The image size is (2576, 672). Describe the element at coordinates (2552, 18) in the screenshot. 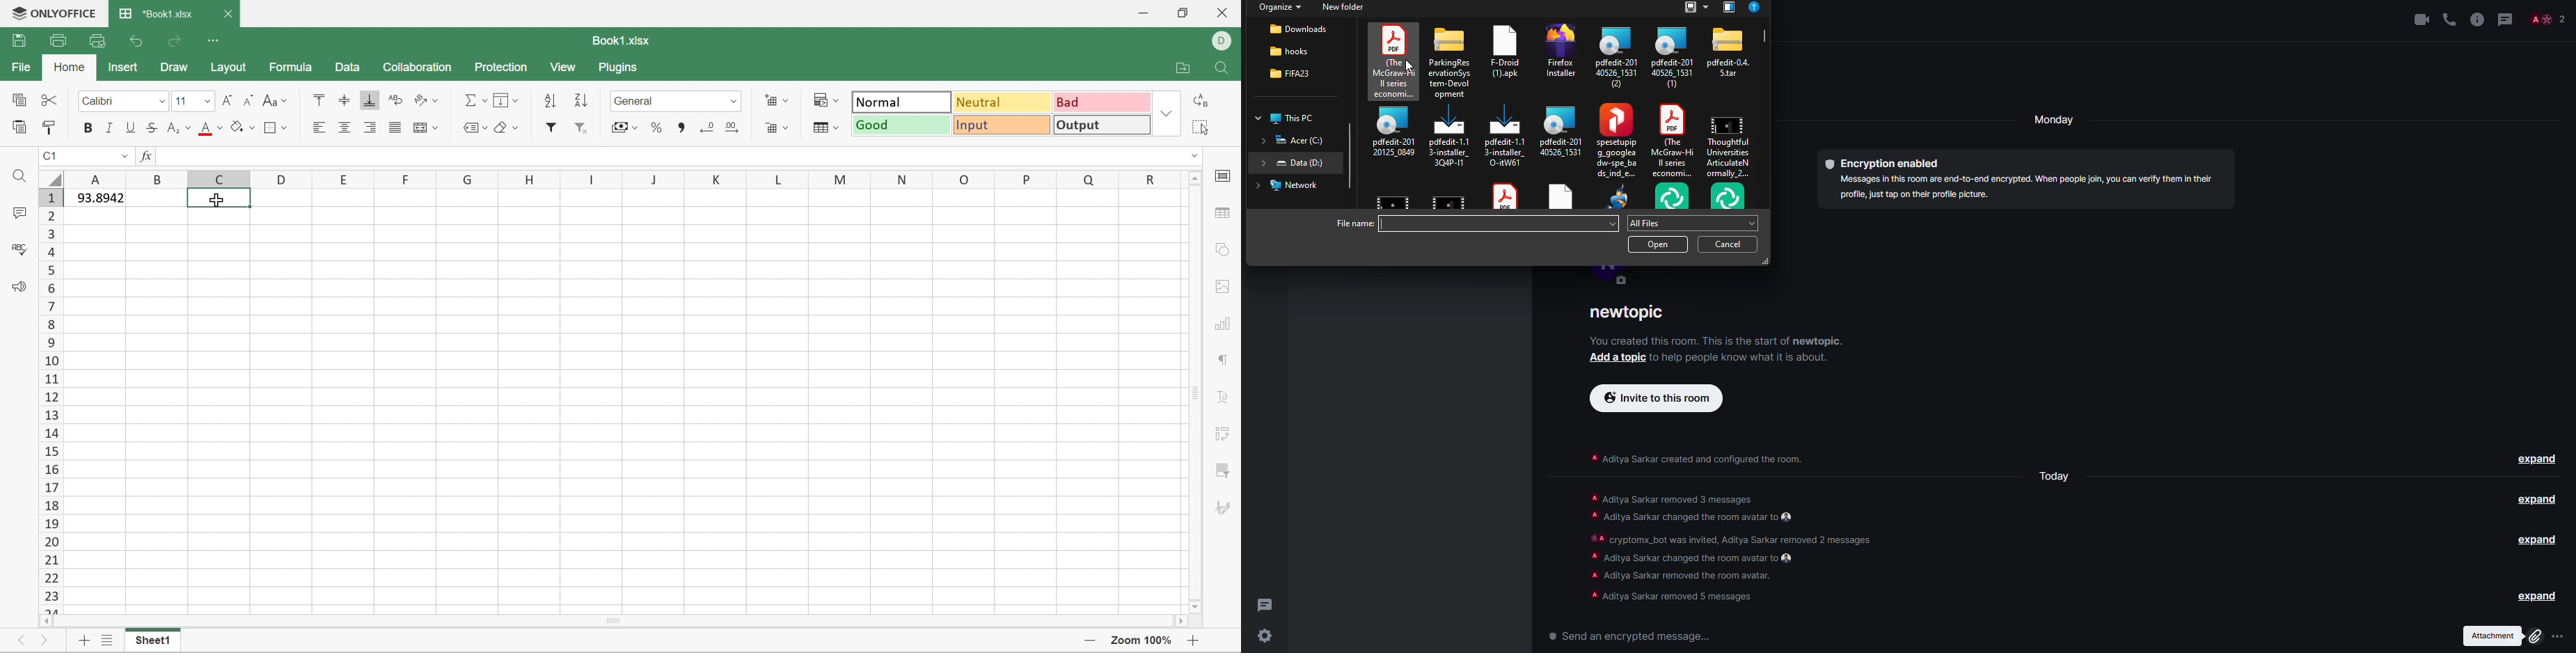

I see `` at that location.